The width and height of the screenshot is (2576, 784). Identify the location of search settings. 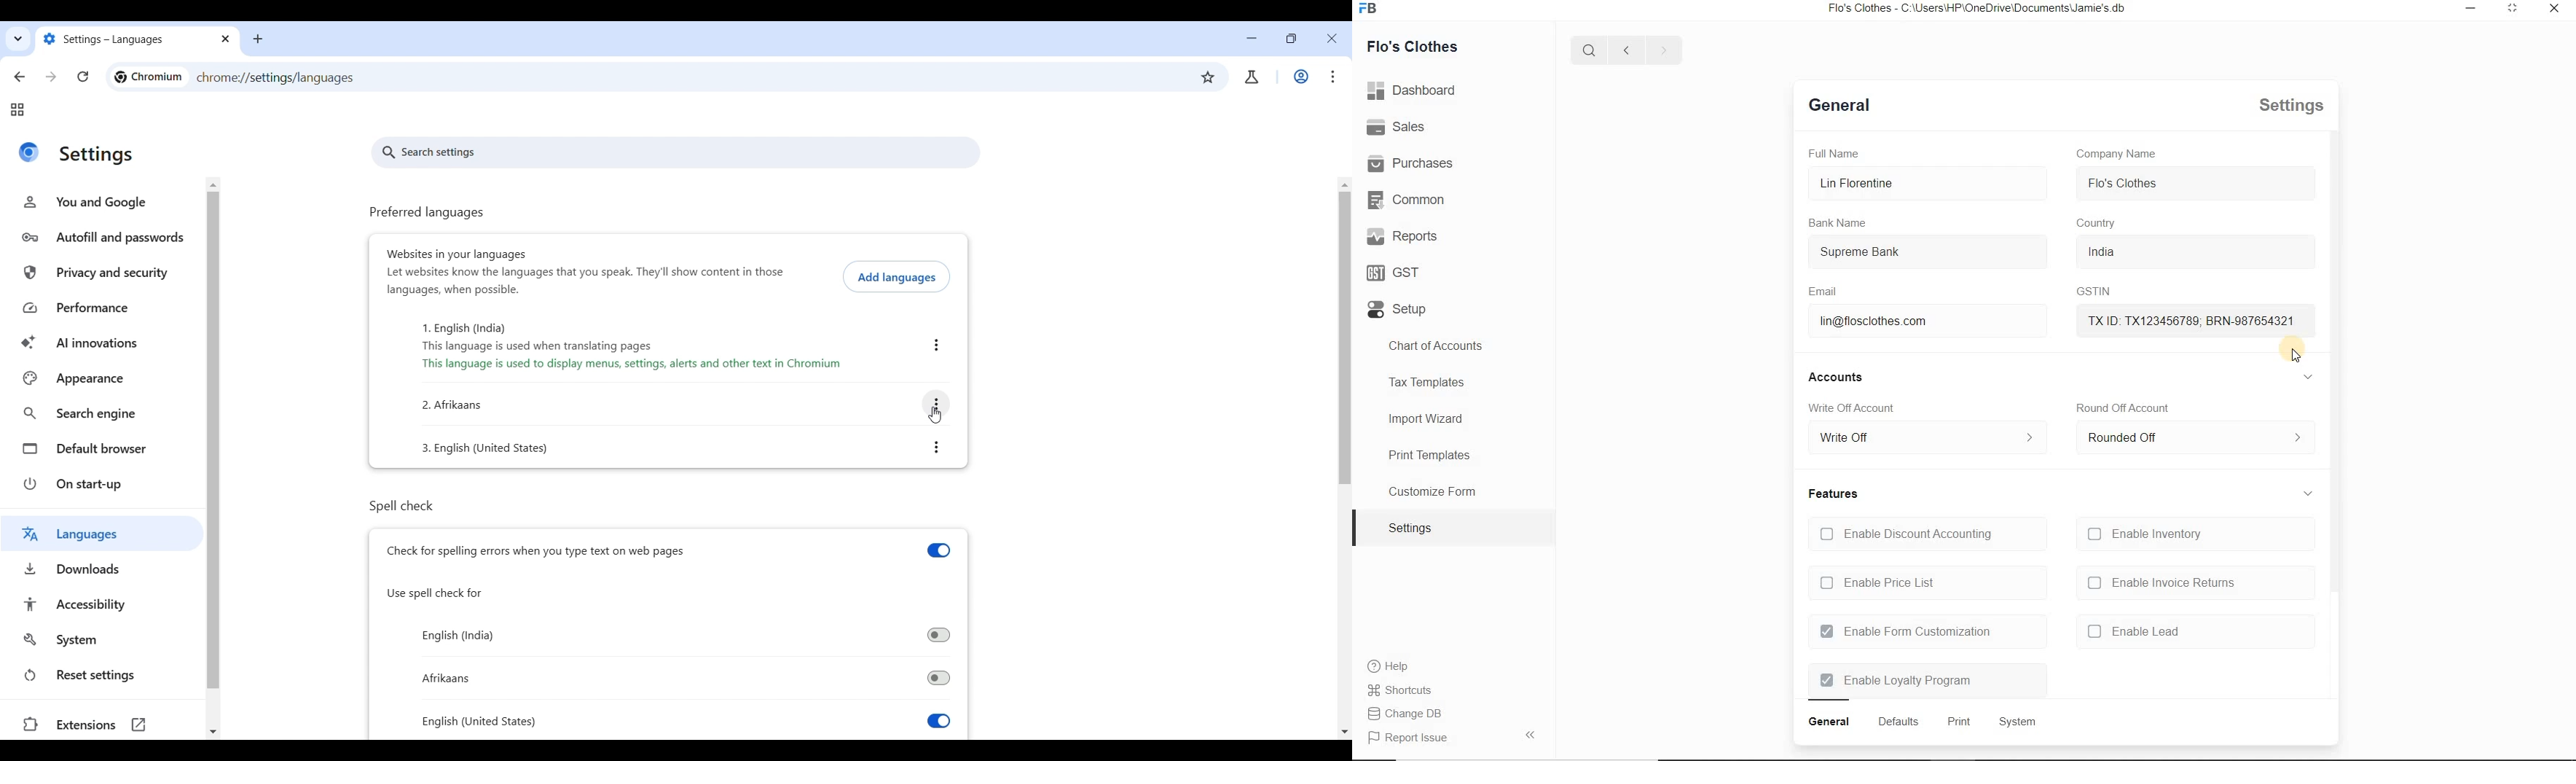
(678, 154).